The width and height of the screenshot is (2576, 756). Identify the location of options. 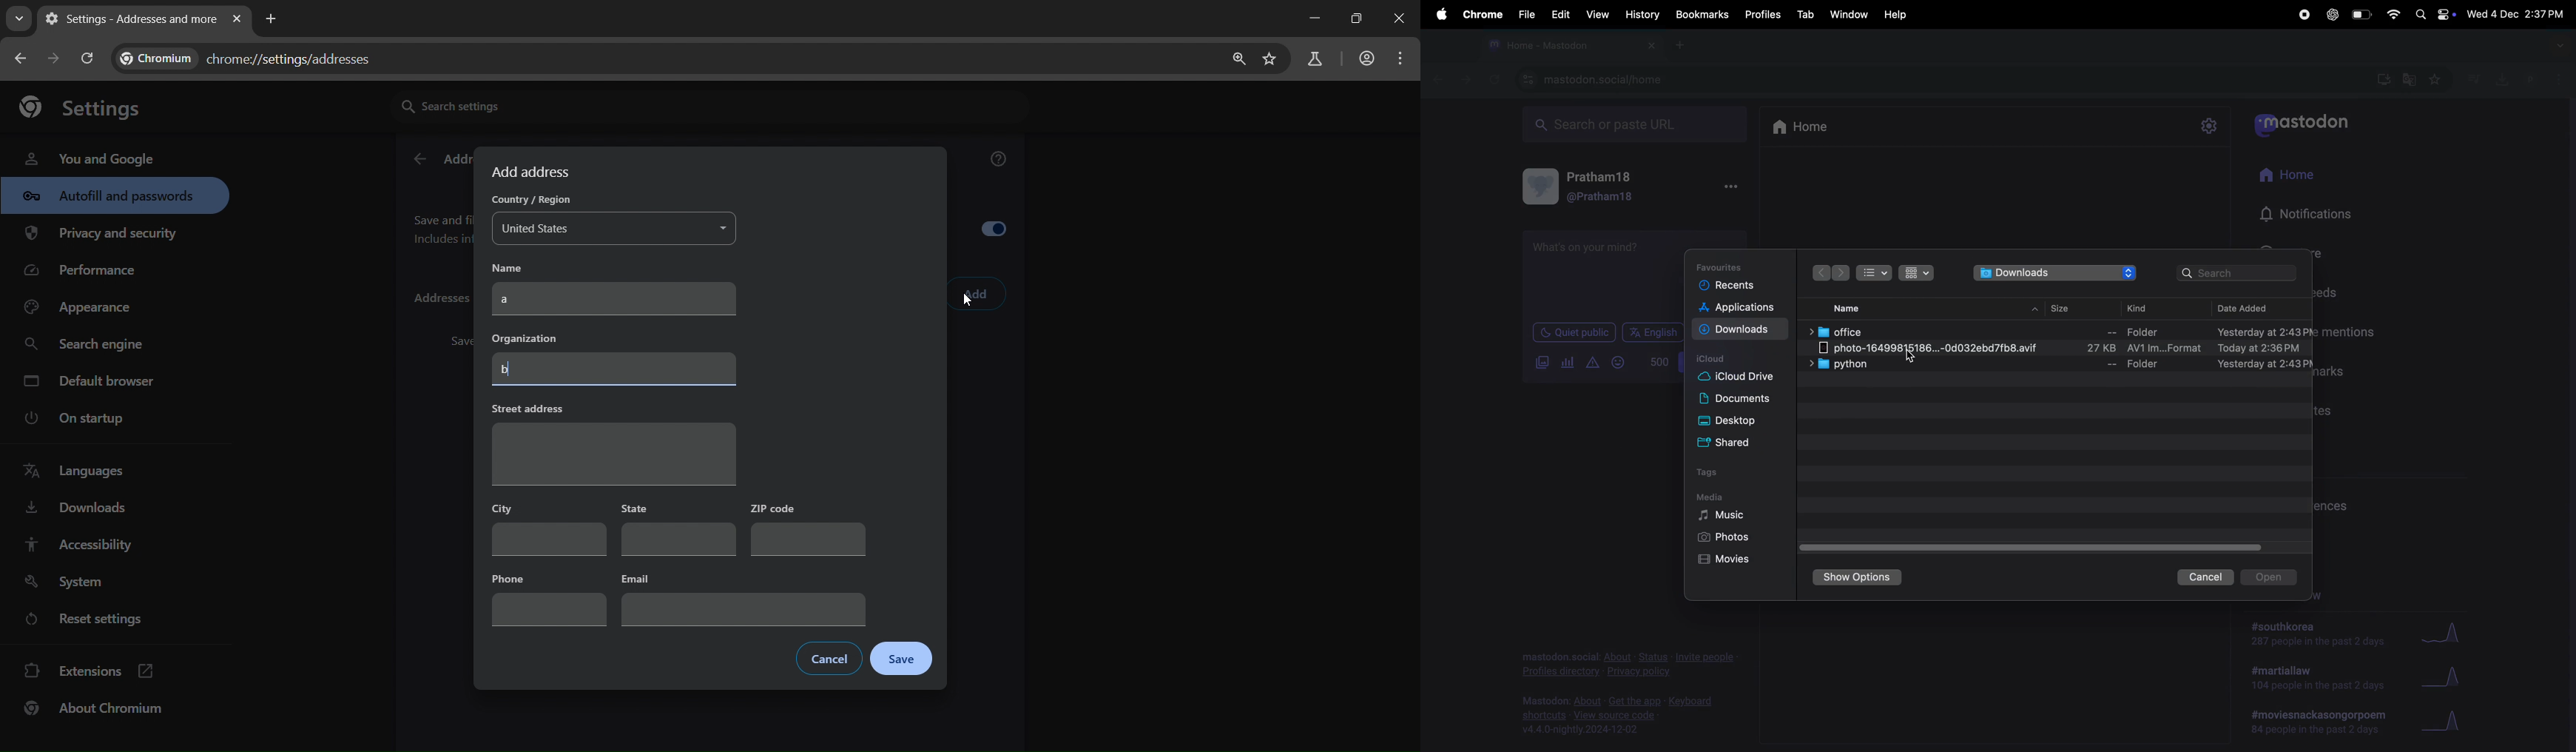
(1729, 187).